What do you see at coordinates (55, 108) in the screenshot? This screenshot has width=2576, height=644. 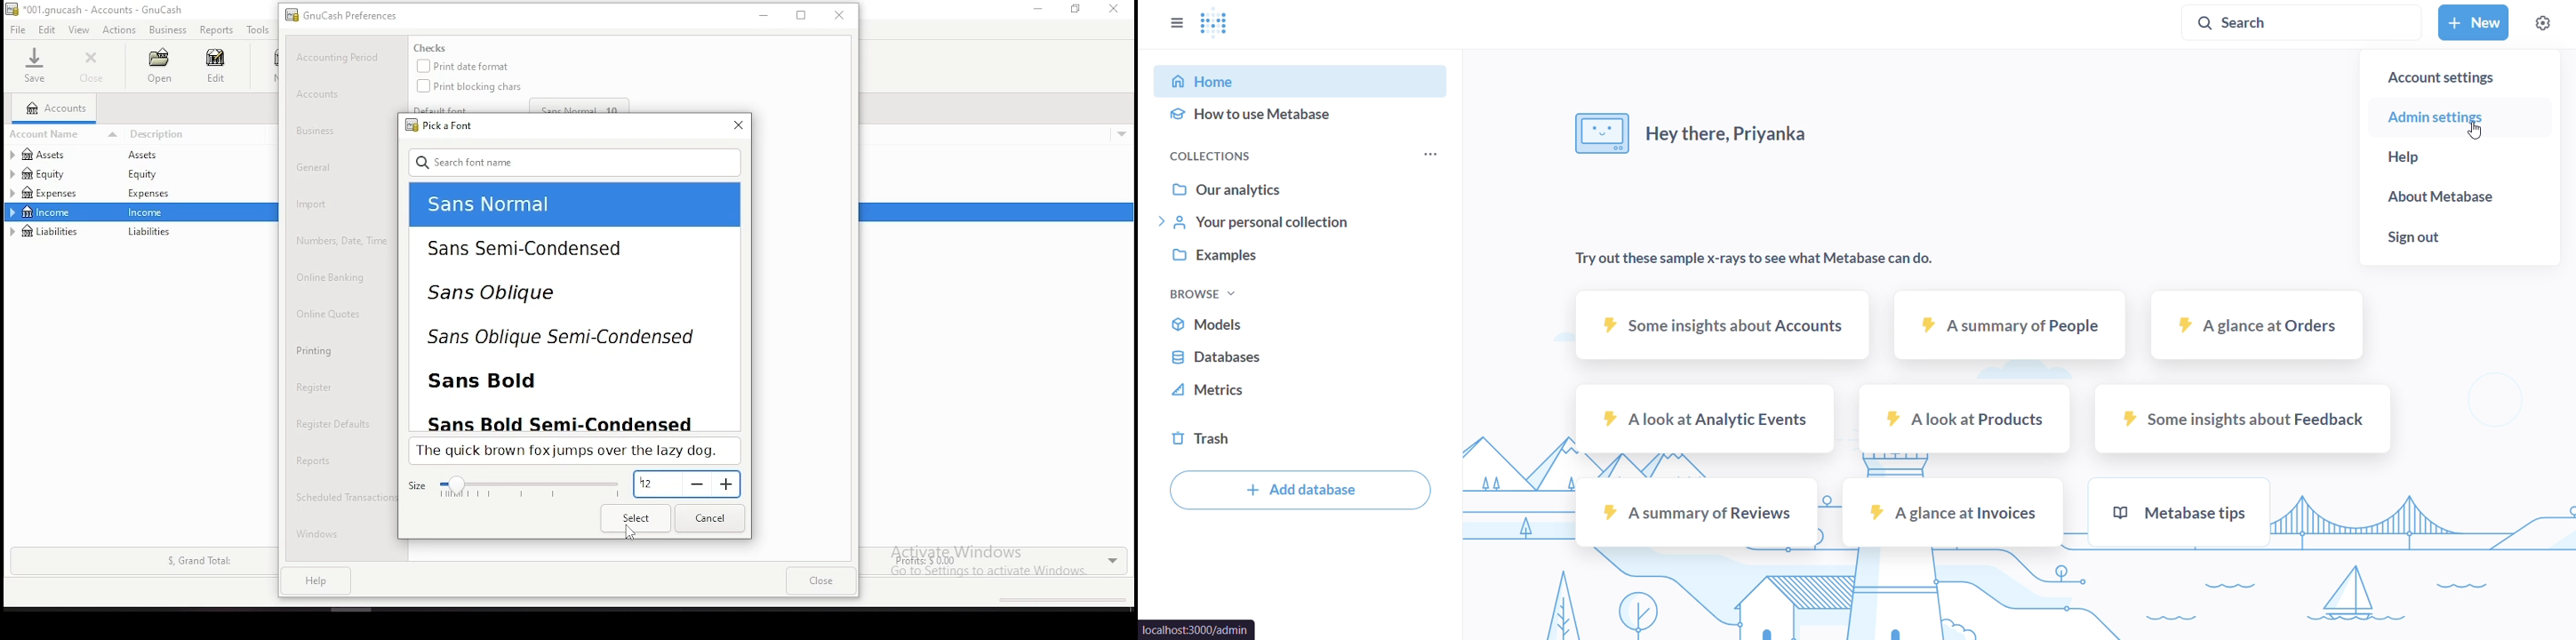 I see `accounts` at bounding box center [55, 108].